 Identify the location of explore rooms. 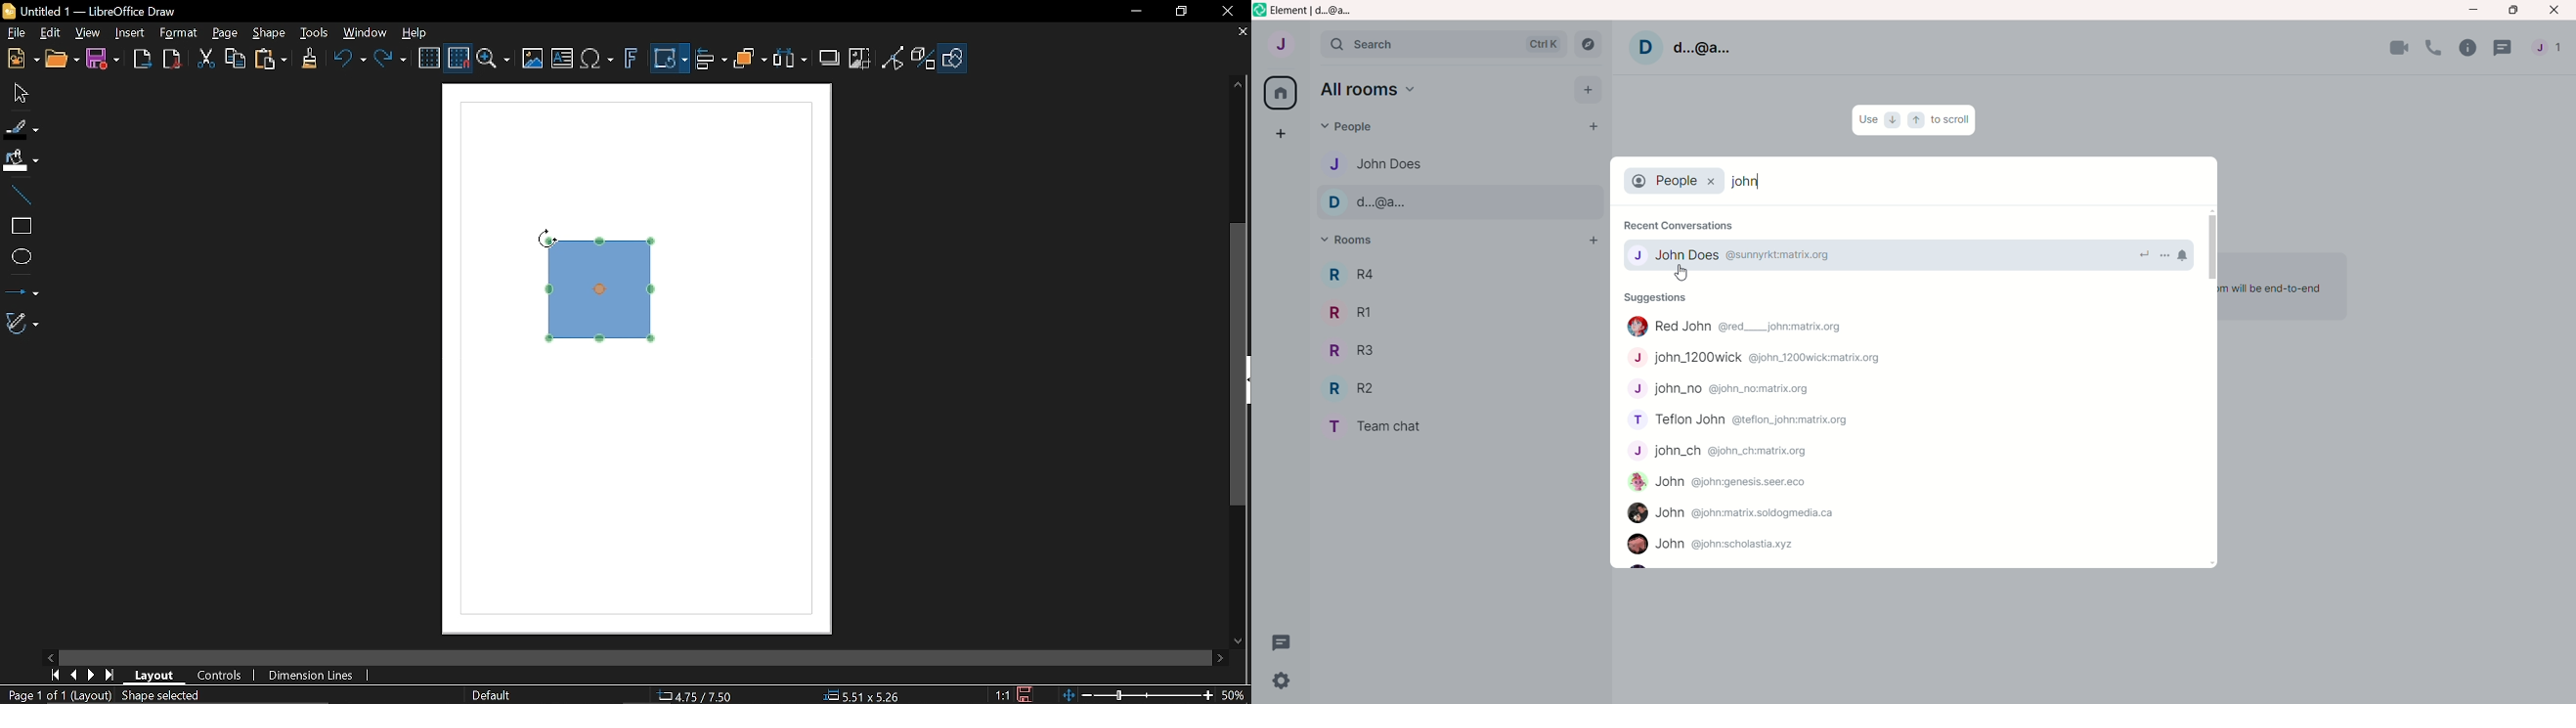
(1587, 44).